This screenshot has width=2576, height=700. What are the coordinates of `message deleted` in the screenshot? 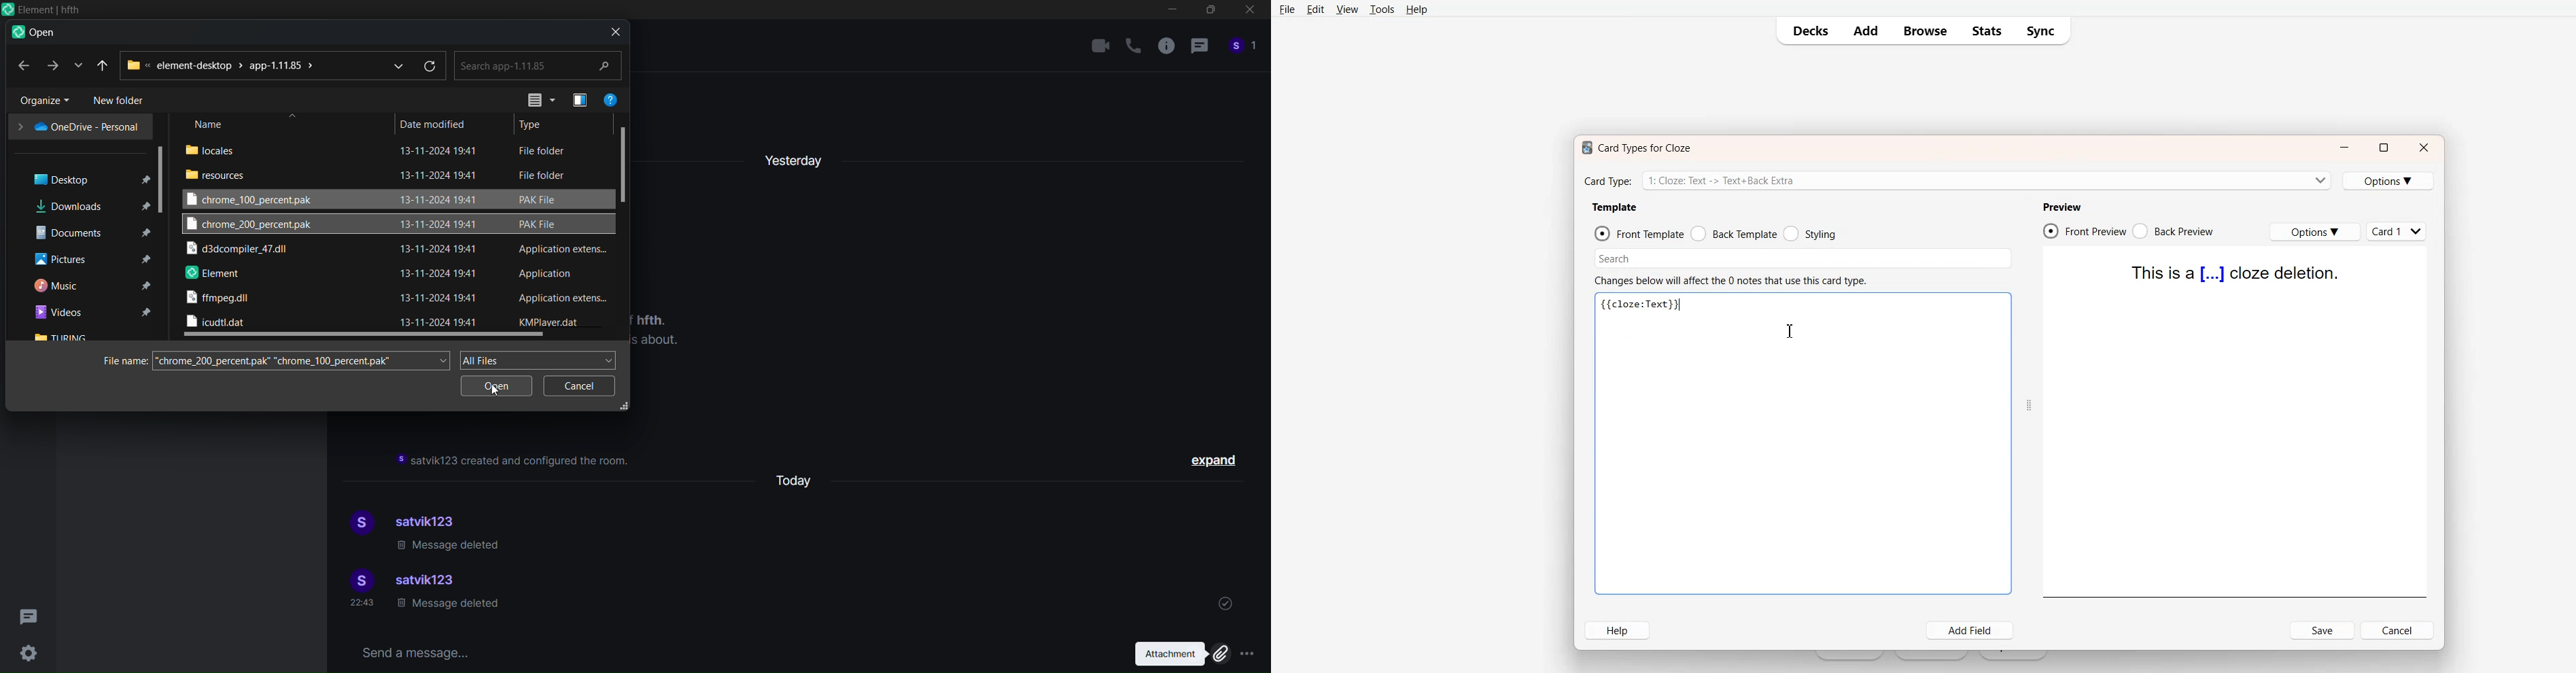 It's located at (447, 607).